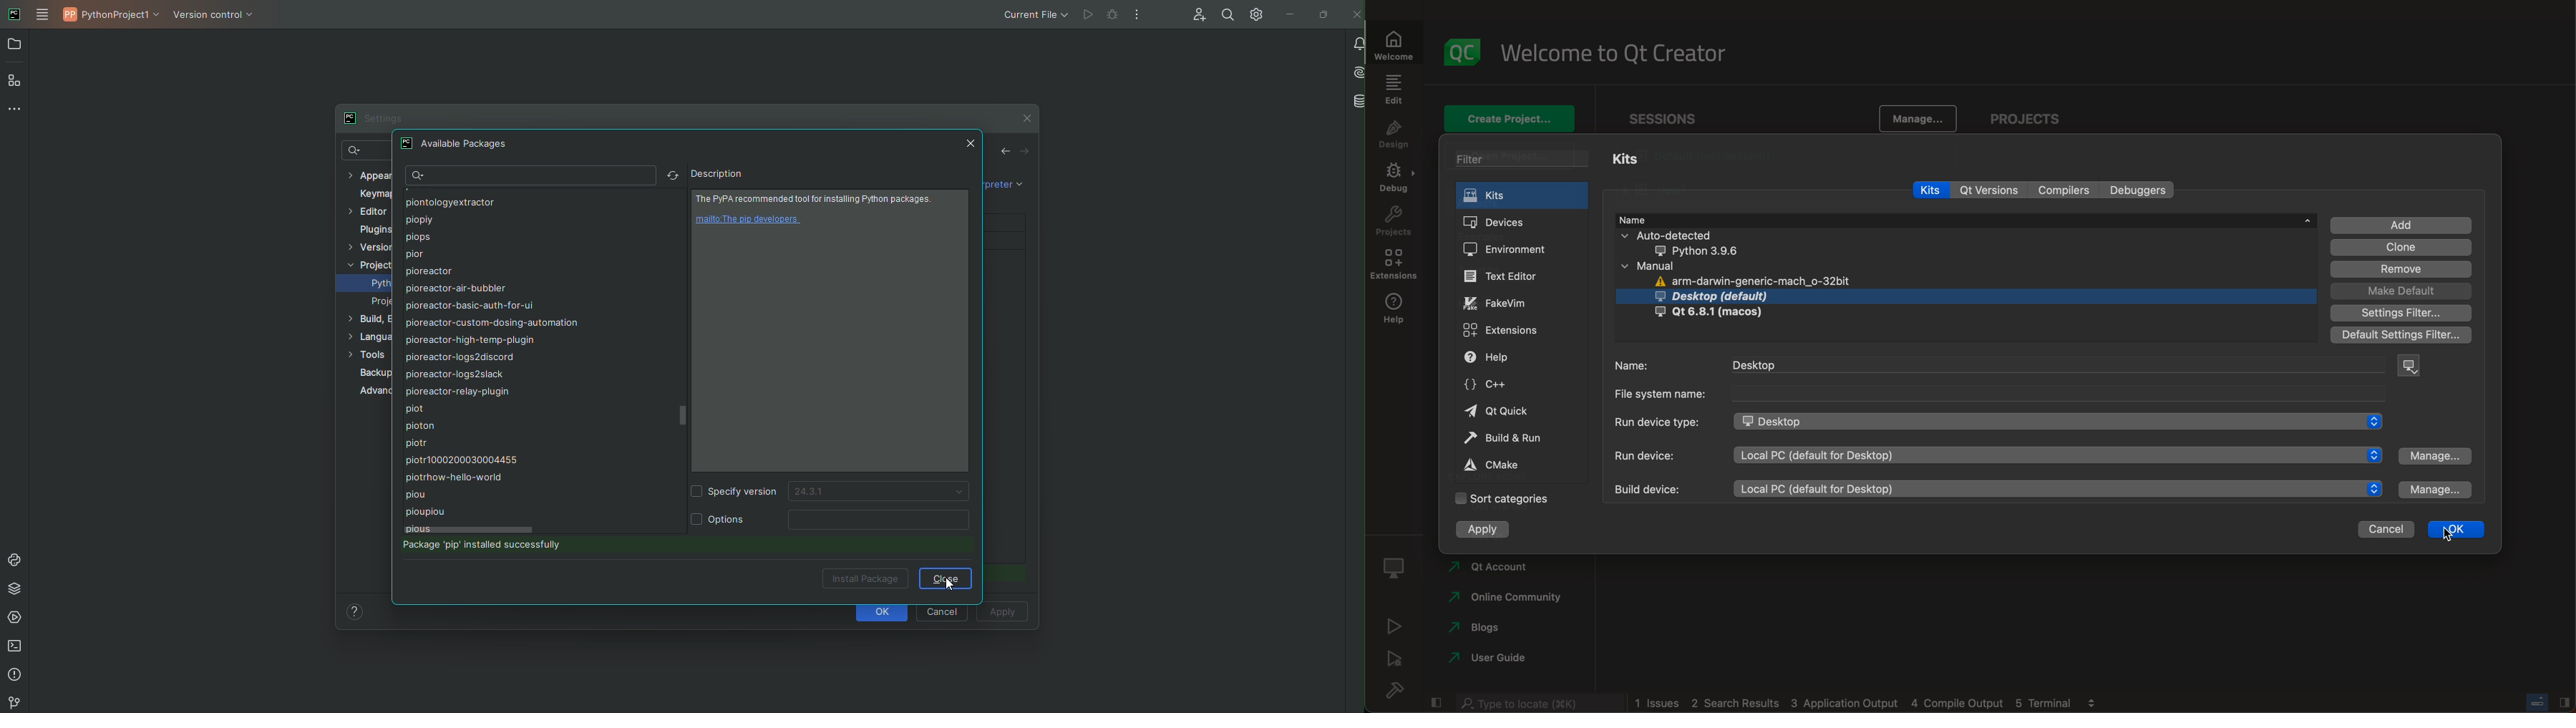  Describe the element at coordinates (1499, 303) in the screenshot. I see `fakevim` at that location.